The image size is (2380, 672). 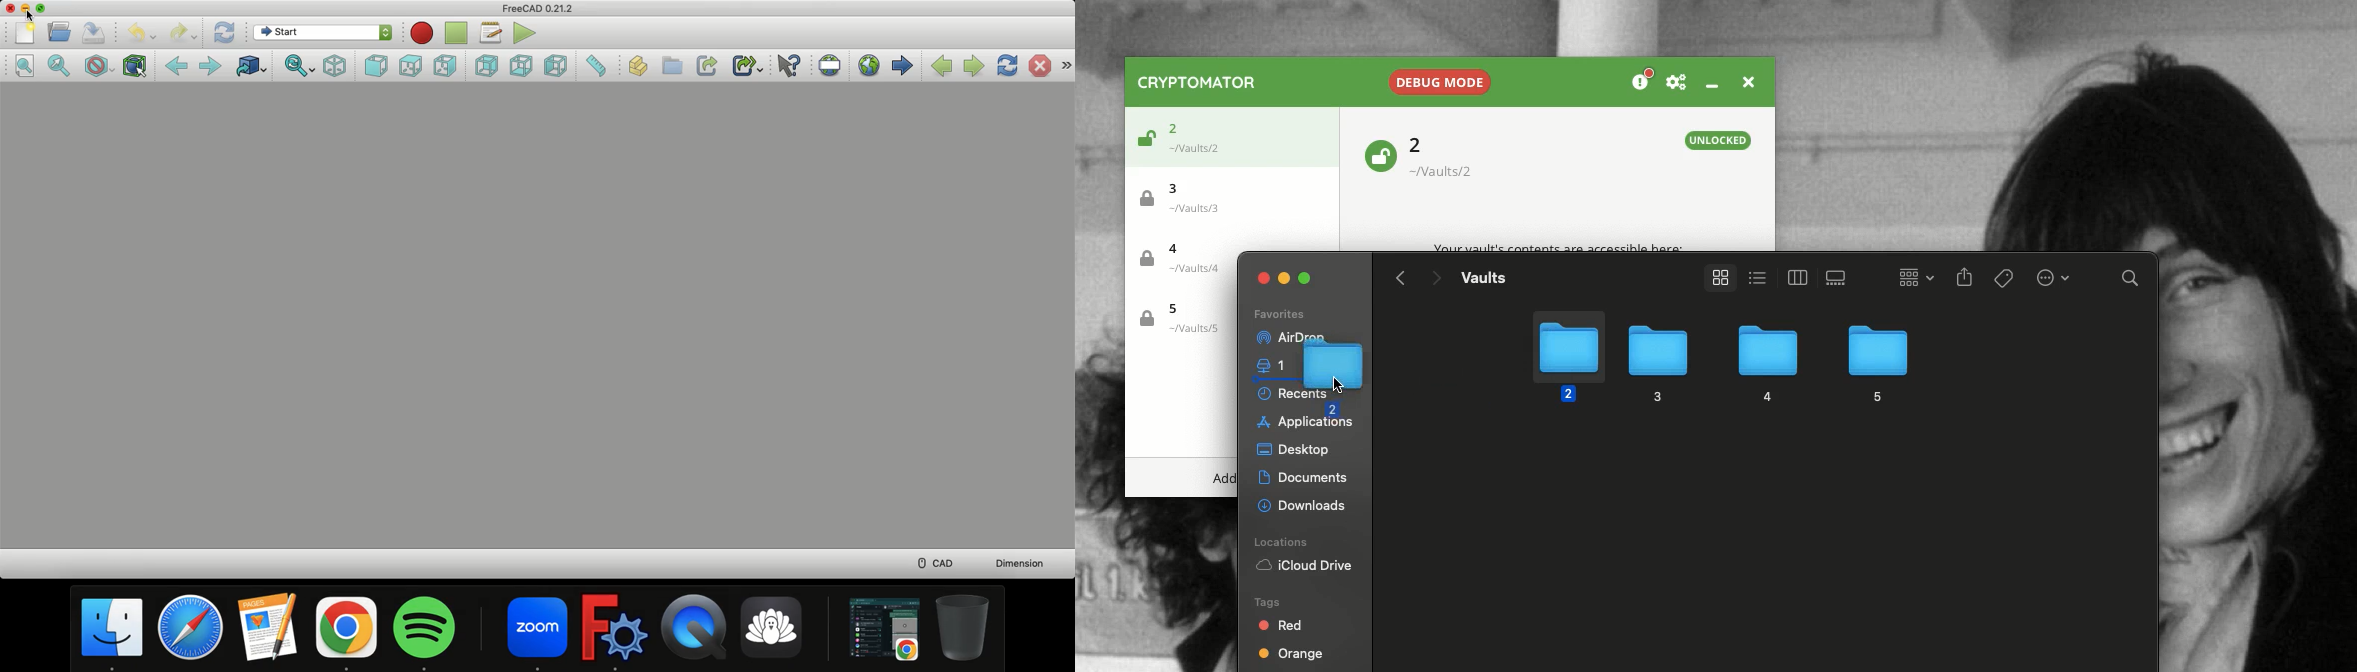 What do you see at coordinates (1143, 141) in the screenshot?
I see `Unlocked` at bounding box center [1143, 141].